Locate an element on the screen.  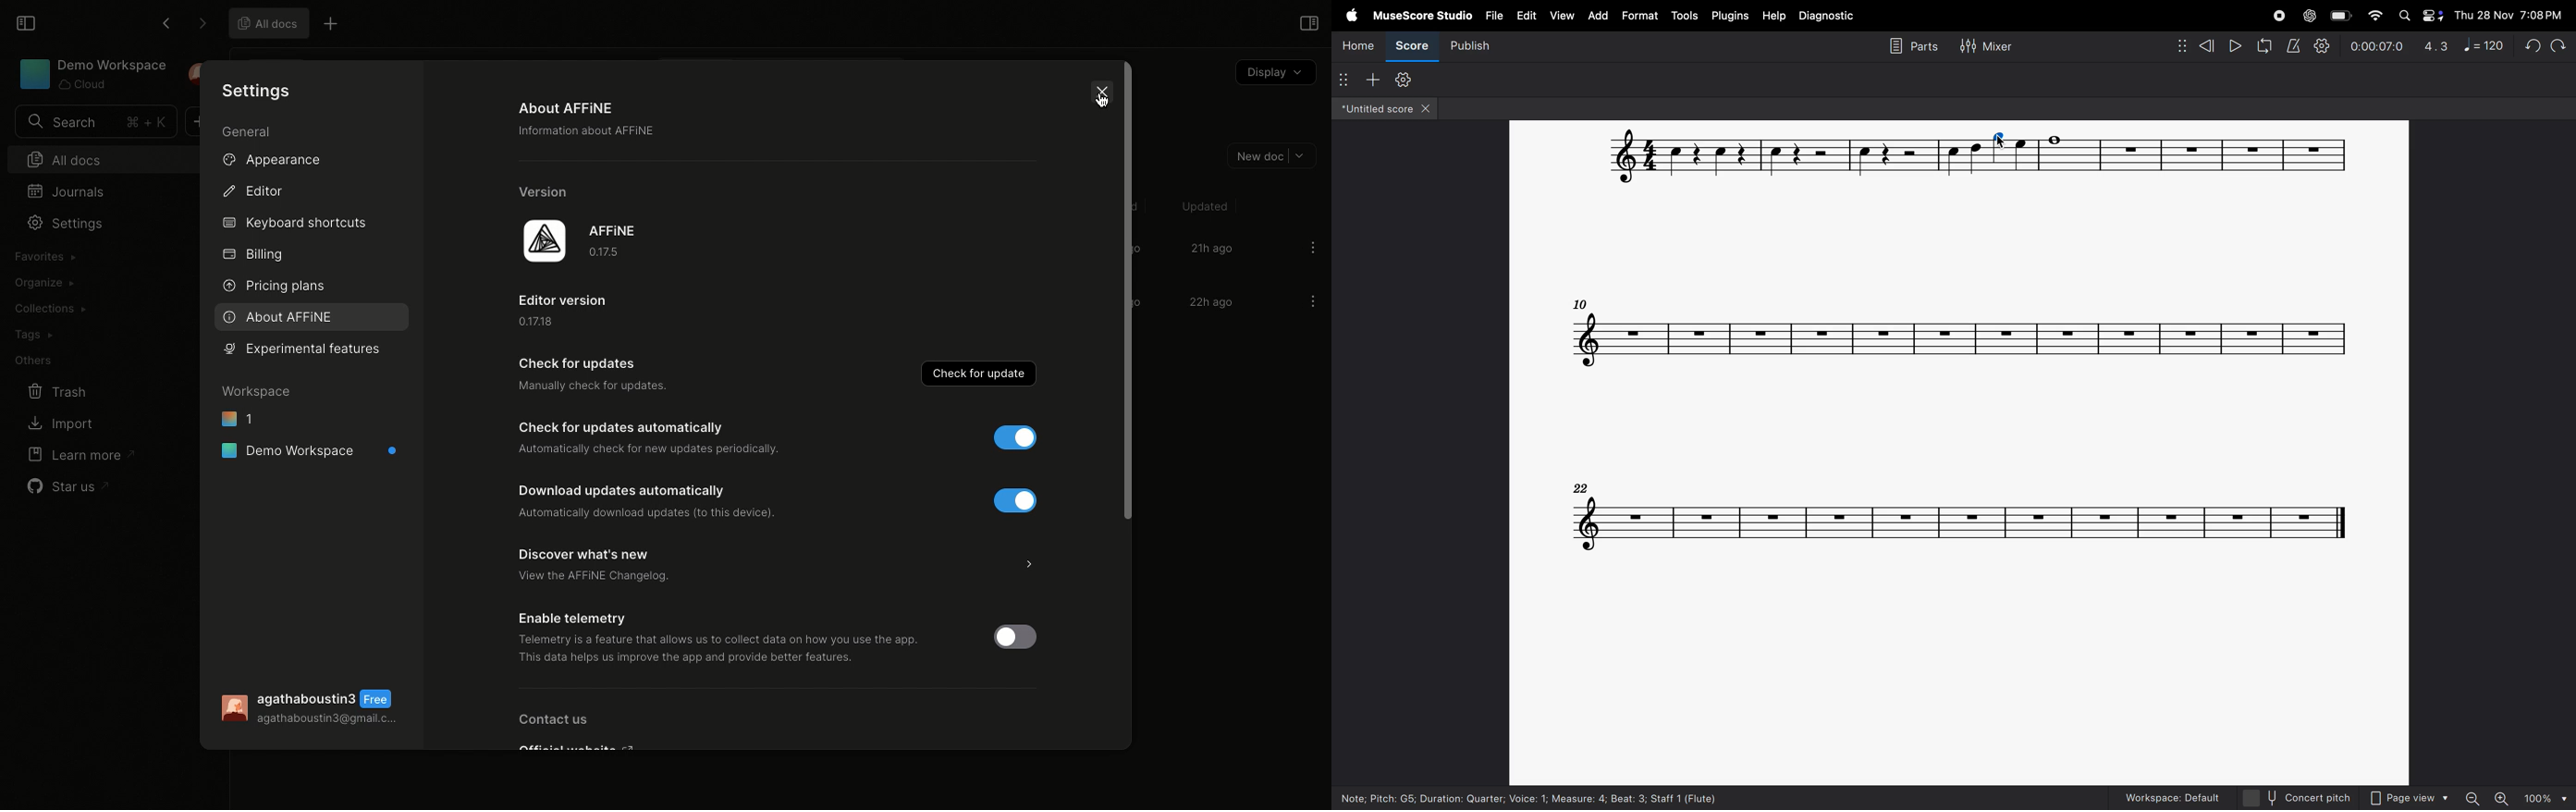
Preference is located at coordinates (280, 482).